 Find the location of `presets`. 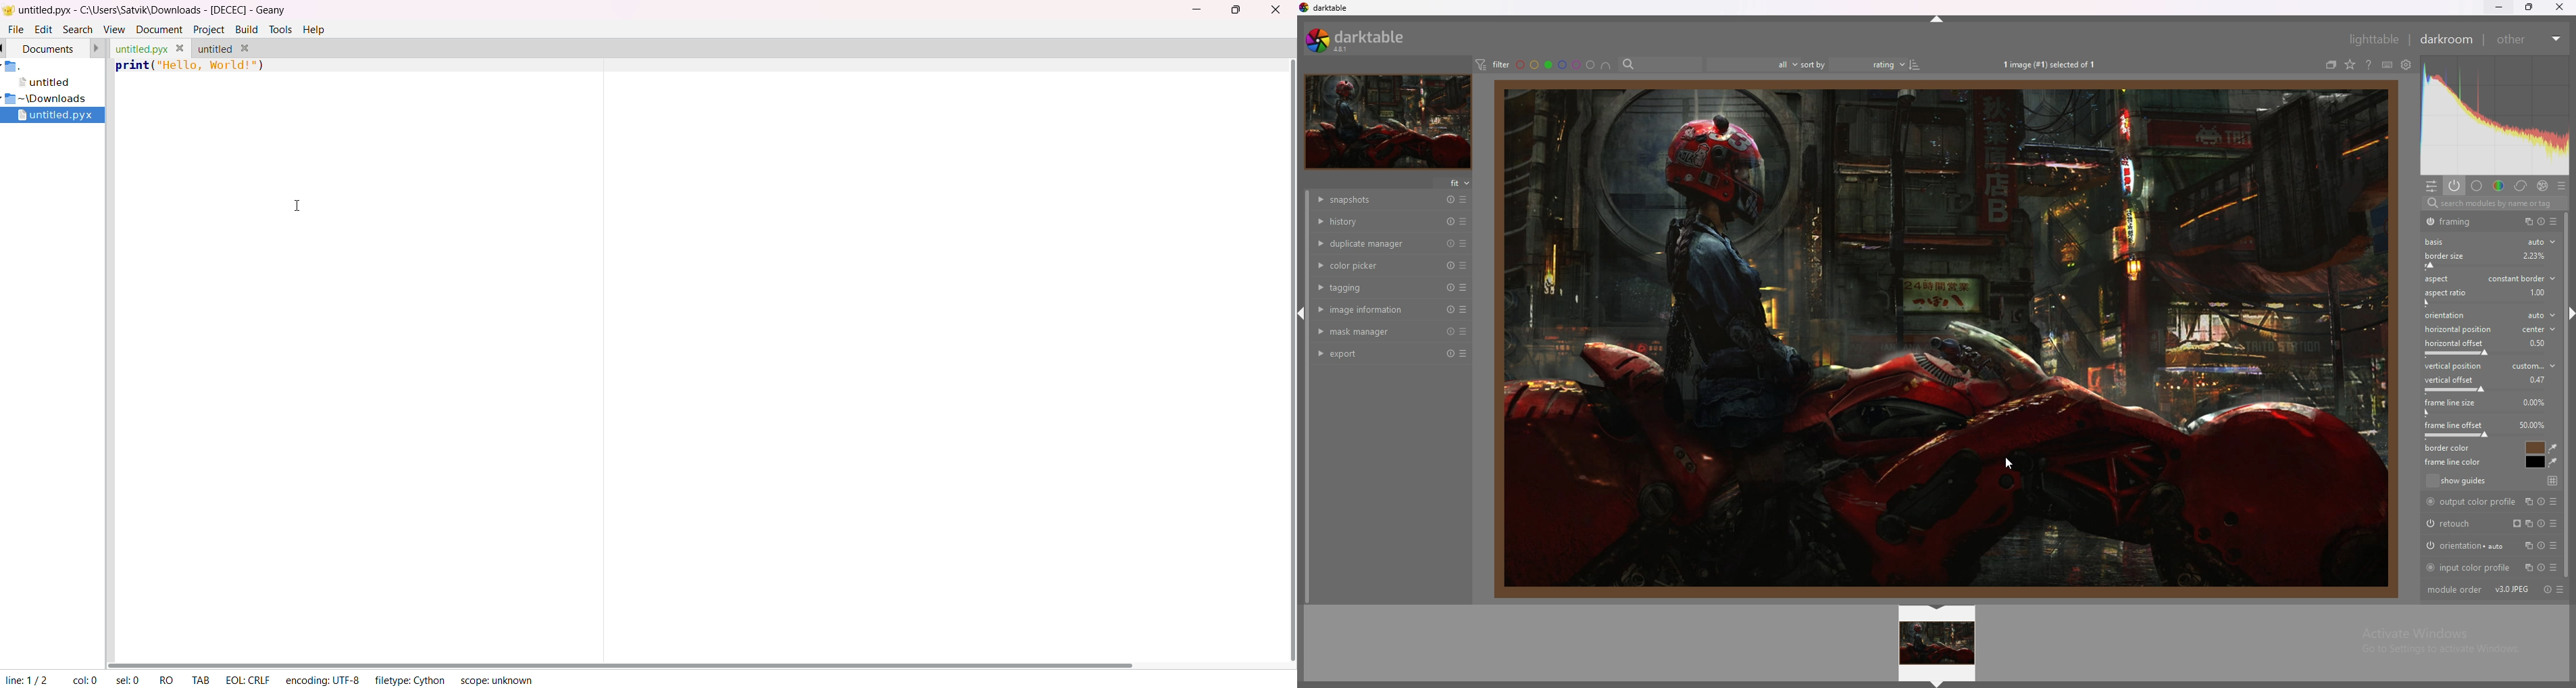

presets is located at coordinates (2561, 184).